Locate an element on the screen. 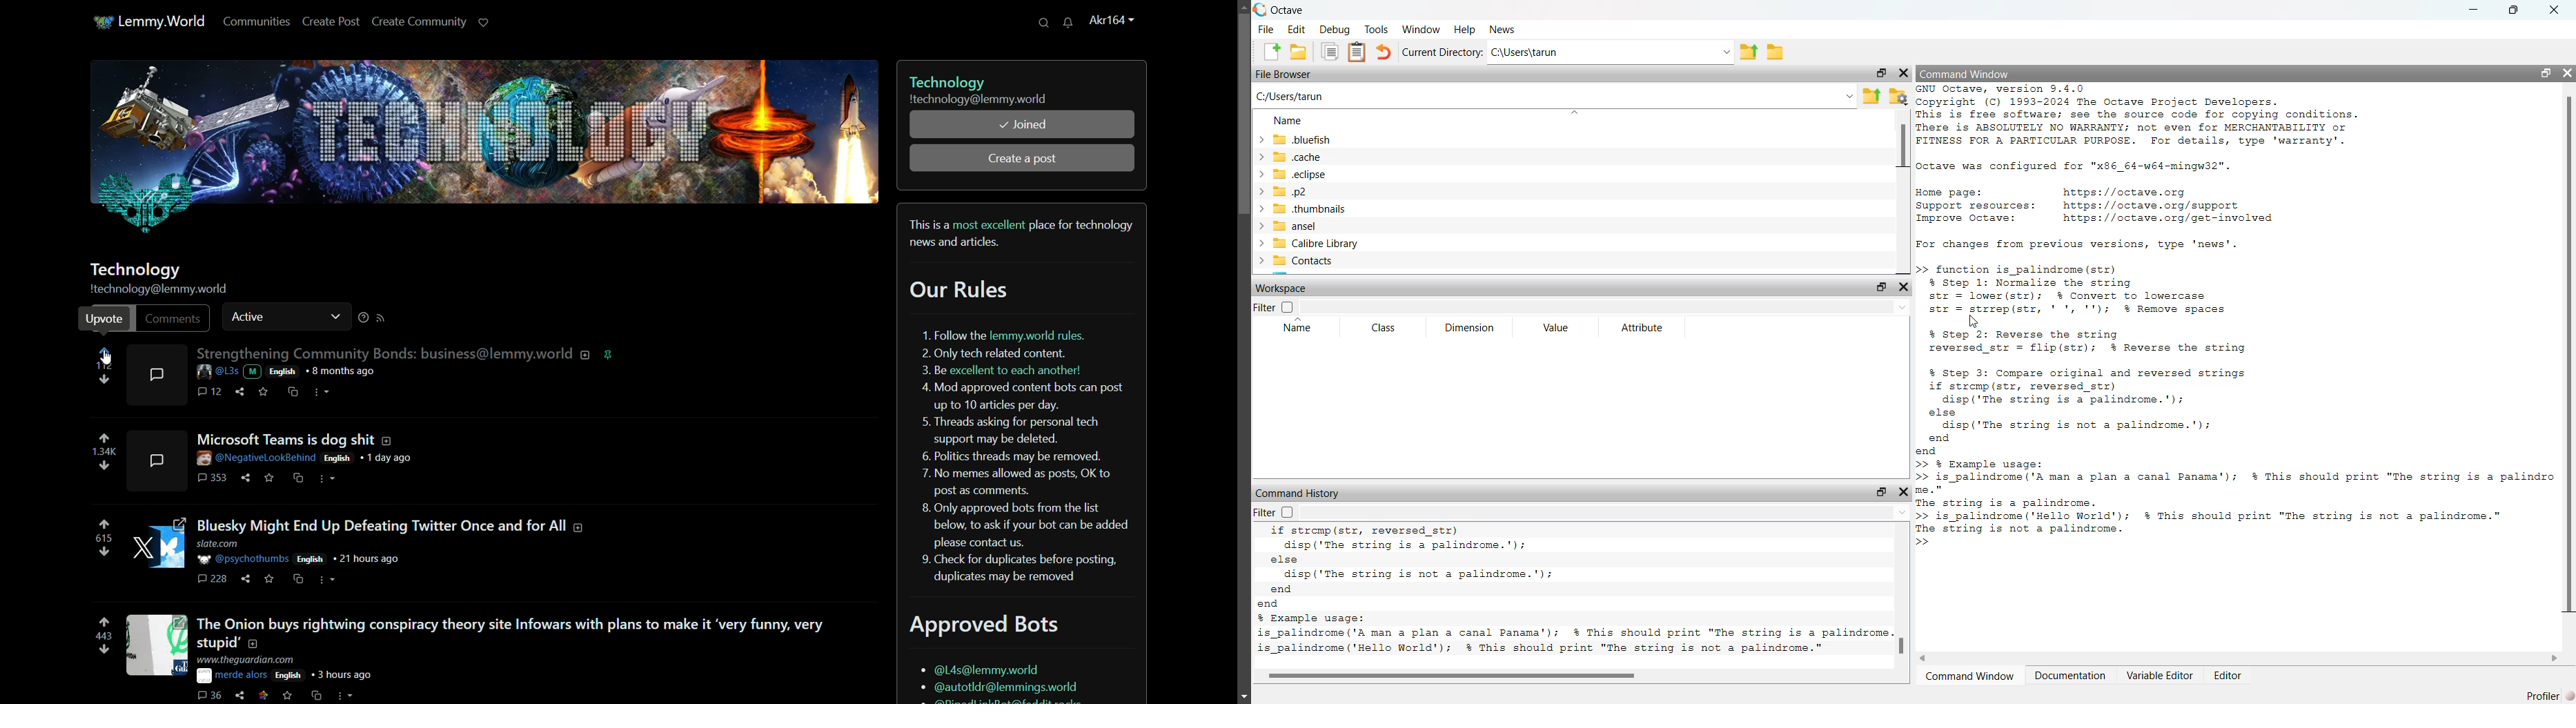 The width and height of the screenshot is (2576, 728). downvote is located at coordinates (104, 466).